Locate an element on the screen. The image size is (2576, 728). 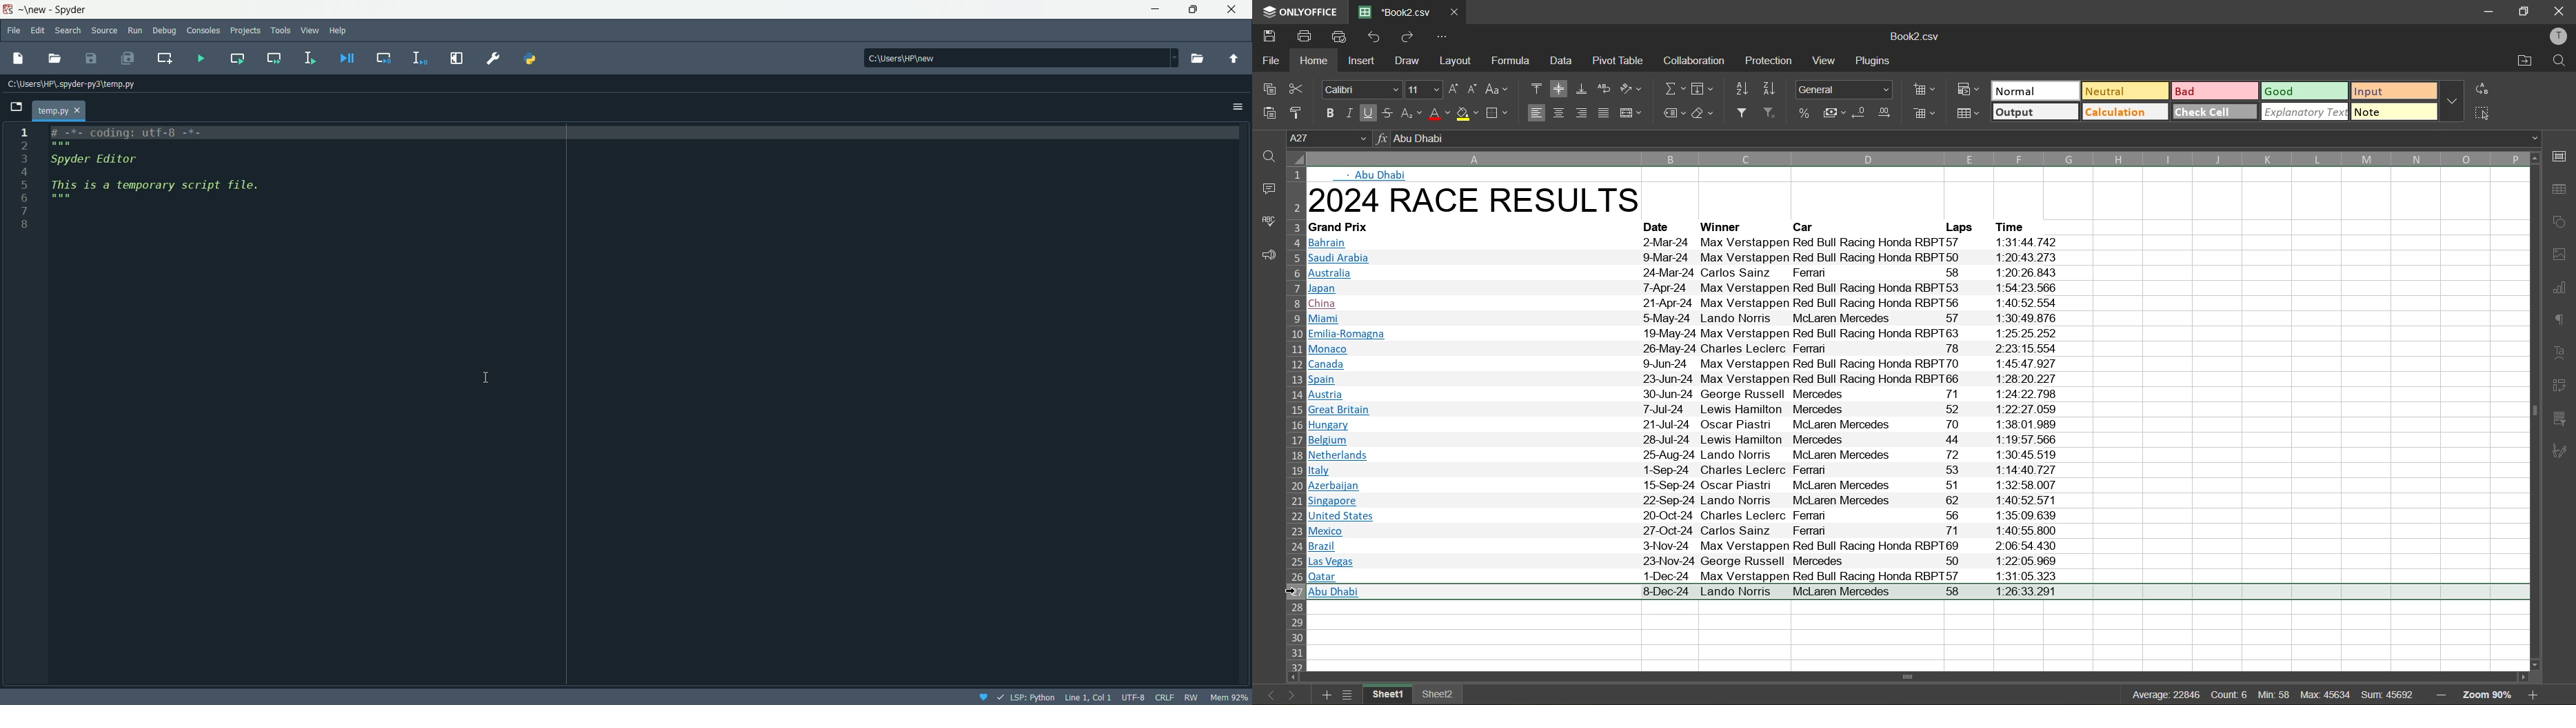
accounting is located at coordinates (1833, 113).